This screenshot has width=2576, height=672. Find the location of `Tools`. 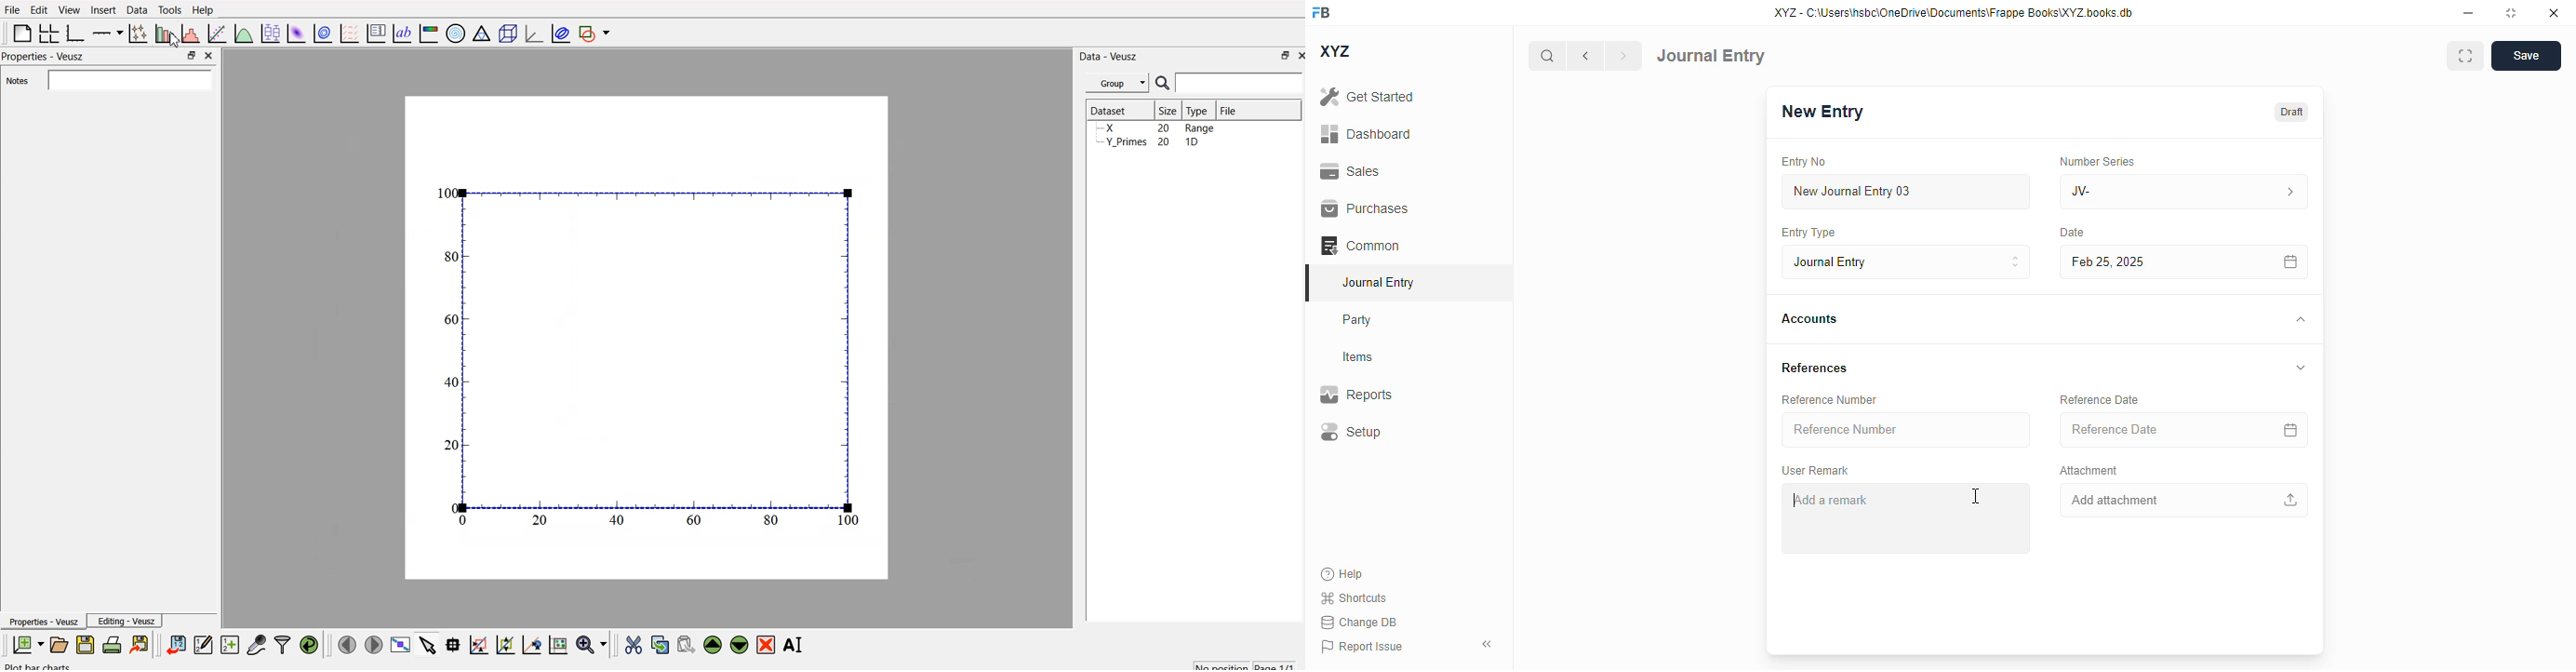

Tools is located at coordinates (169, 9).